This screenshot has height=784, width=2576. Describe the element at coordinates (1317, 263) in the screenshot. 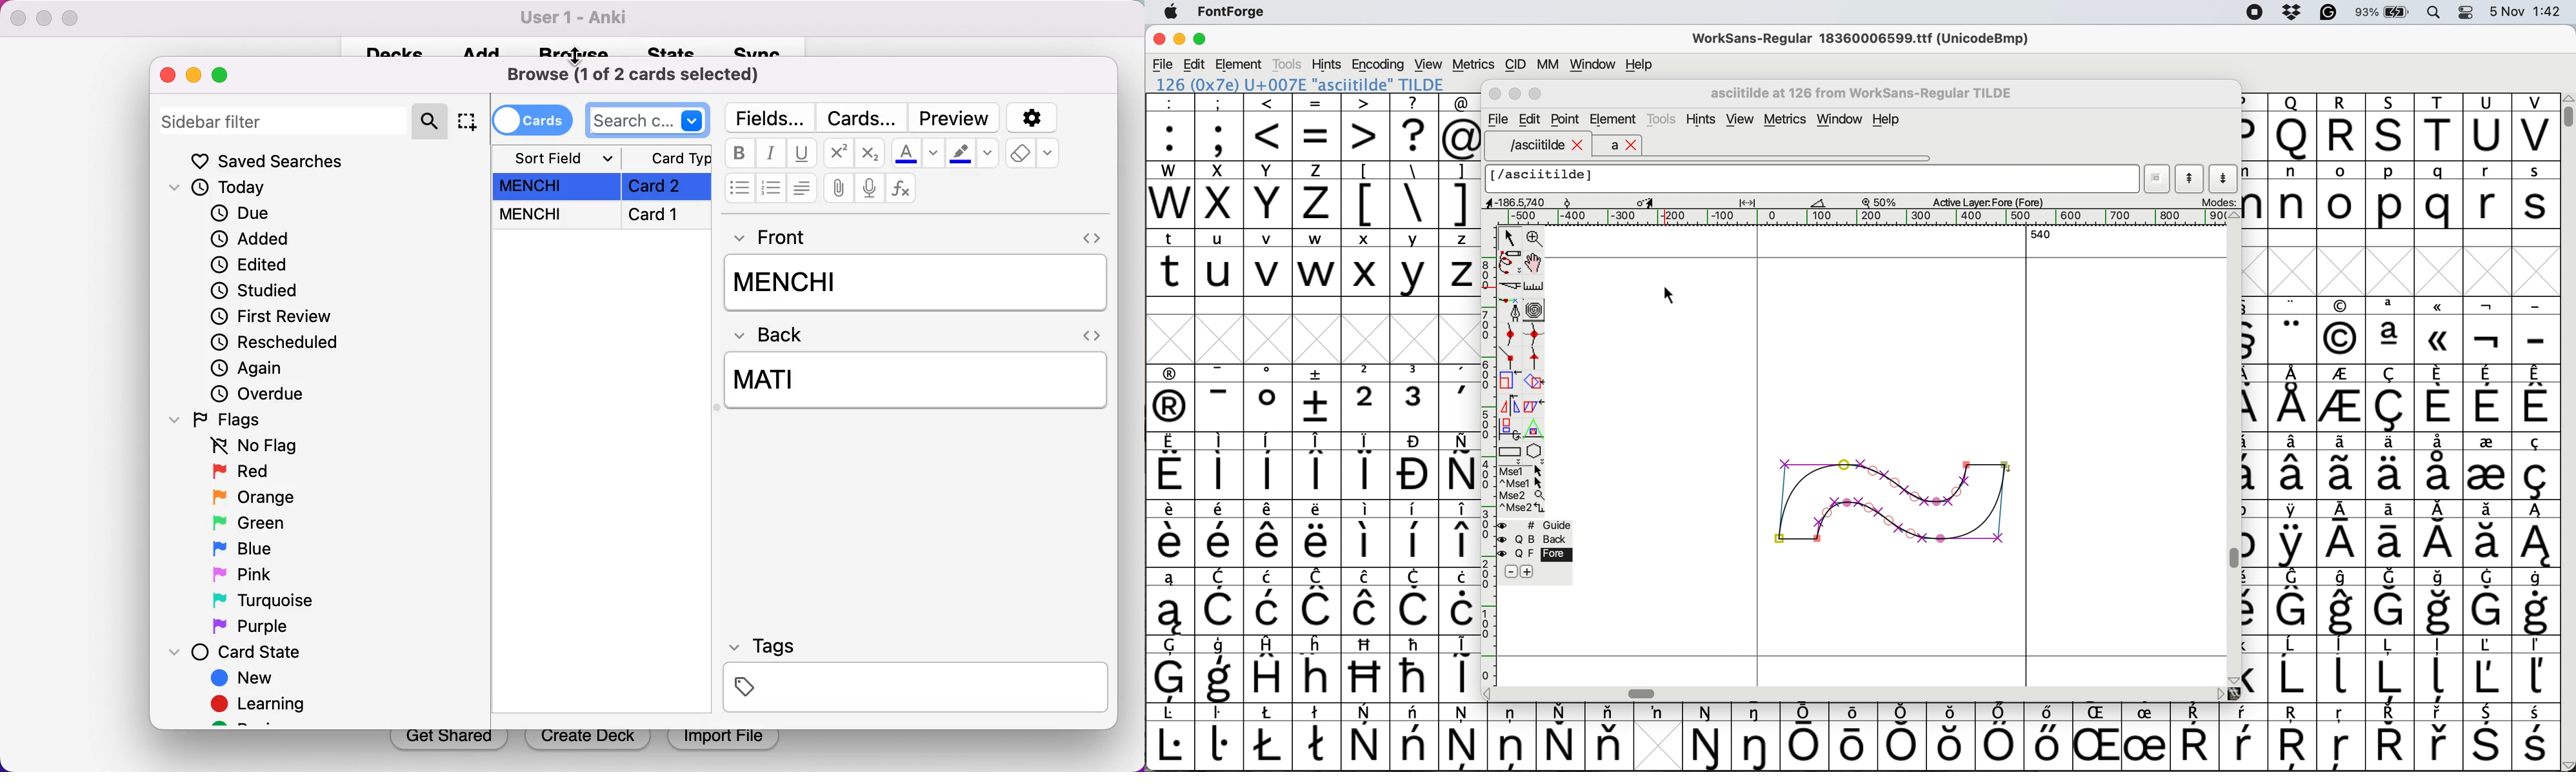

I see `w` at that location.